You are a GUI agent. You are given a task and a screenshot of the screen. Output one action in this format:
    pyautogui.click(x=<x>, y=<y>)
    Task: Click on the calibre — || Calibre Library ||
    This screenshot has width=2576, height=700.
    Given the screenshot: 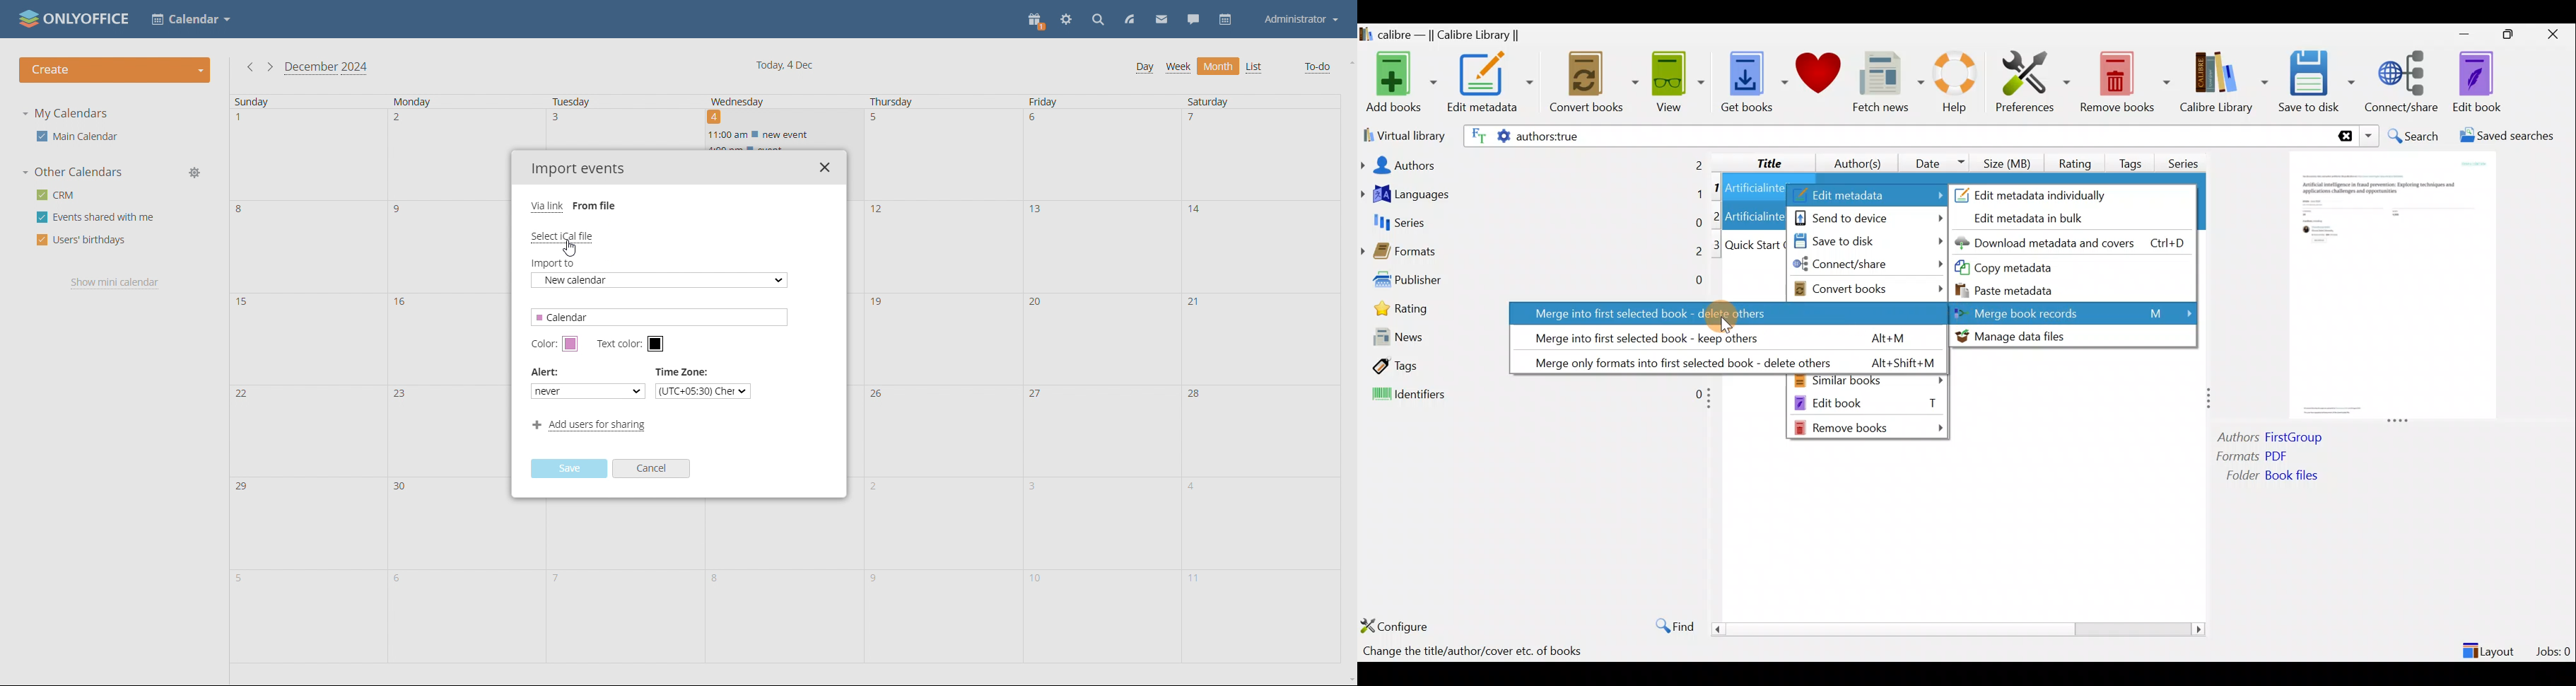 What is the action you would take?
    pyautogui.click(x=1442, y=36)
    